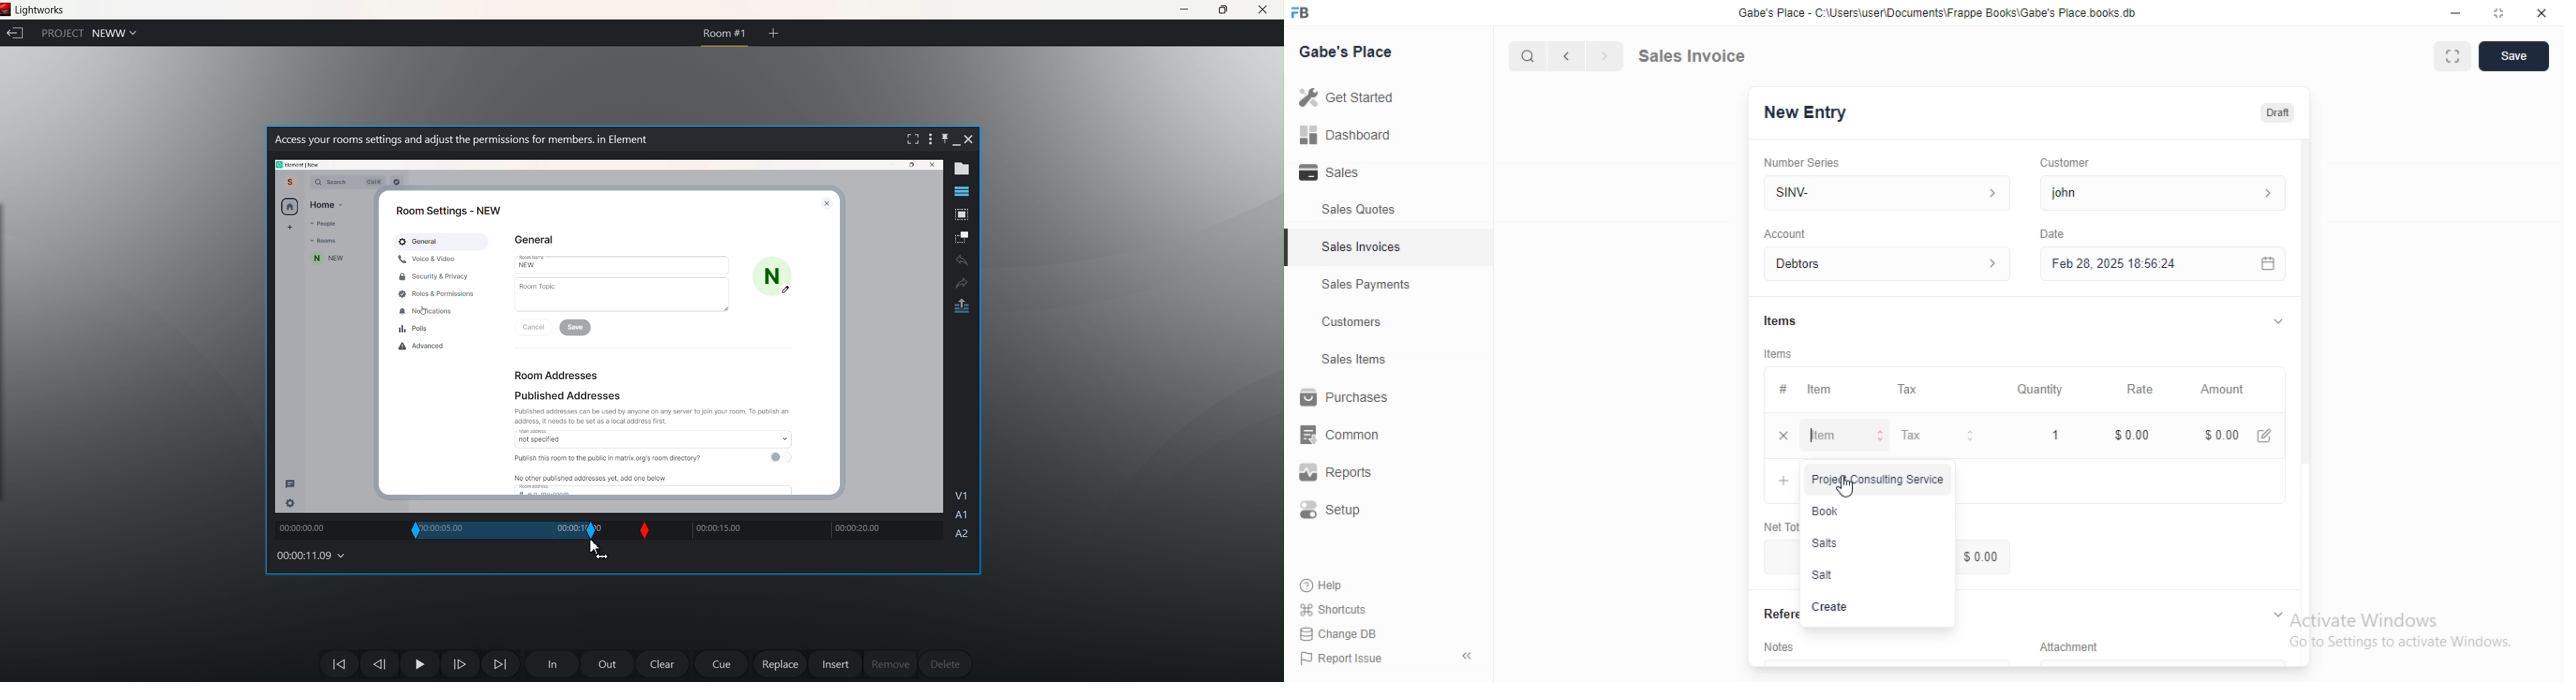  Describe the element at coordinates (2305, 321) in the screenshot. I see `scroll bar` at that location.